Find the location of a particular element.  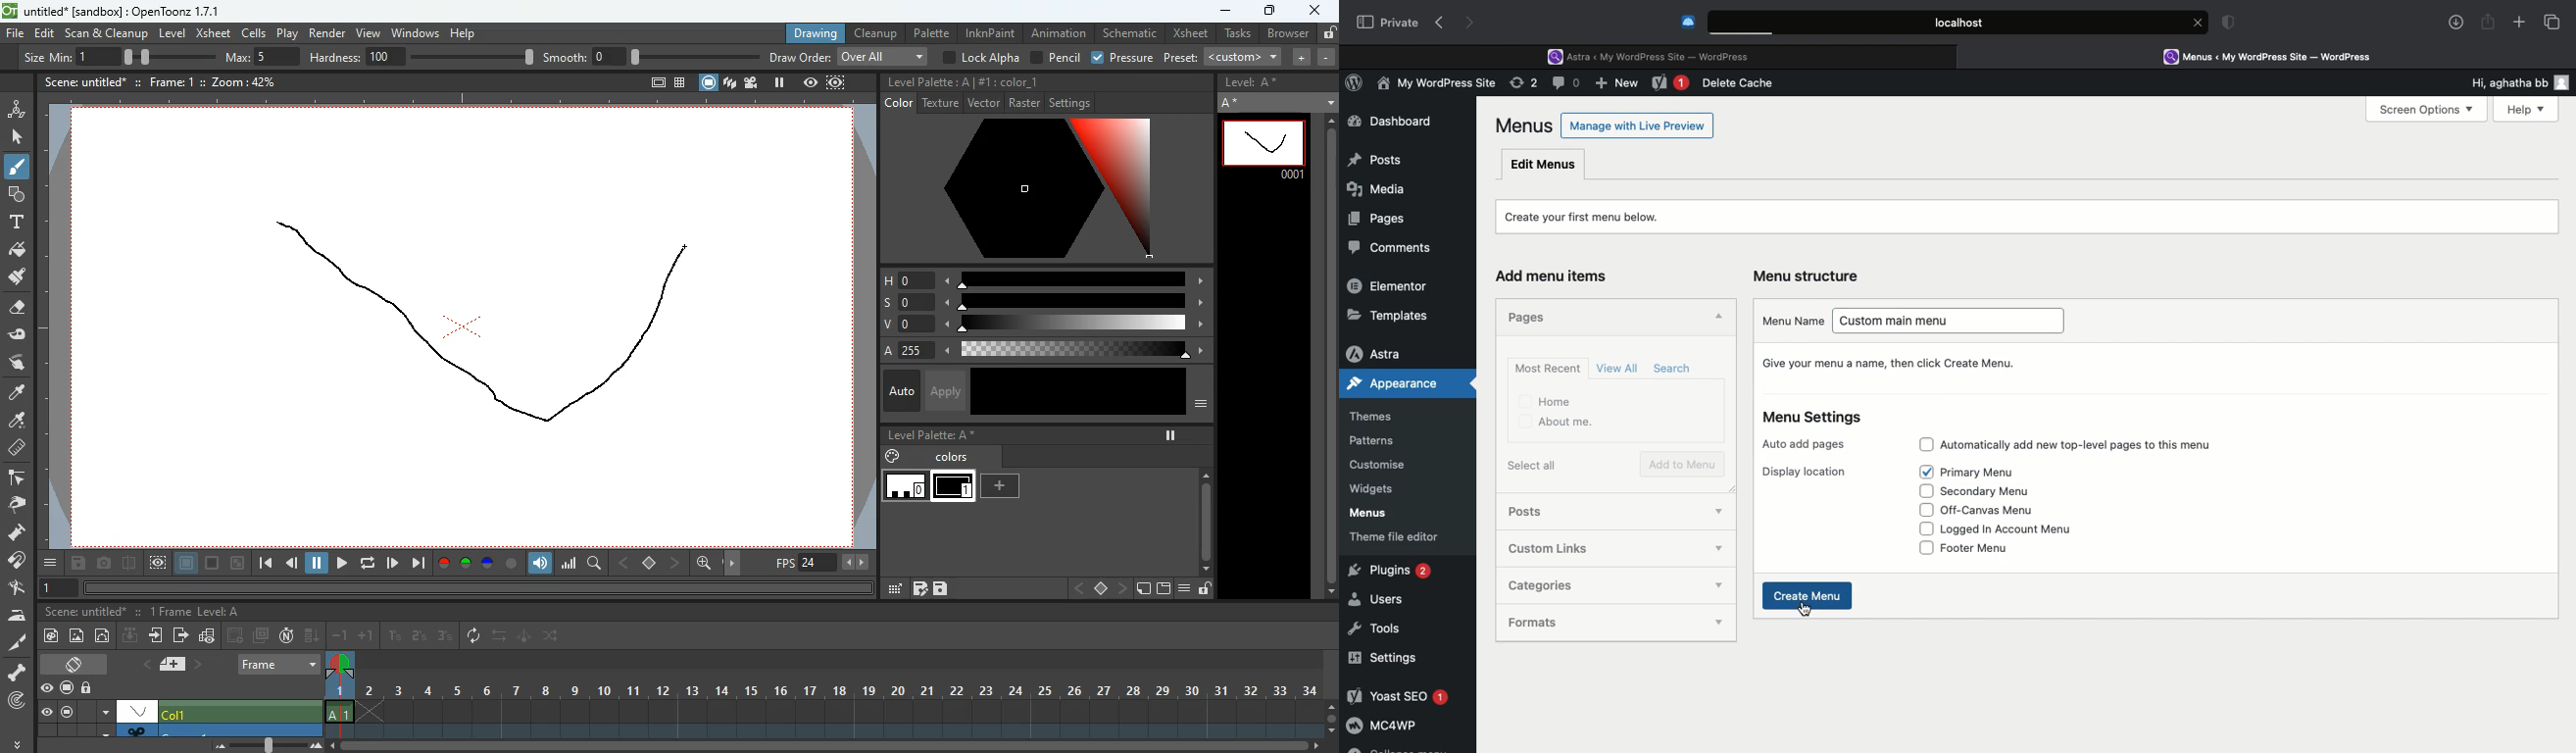

Create your first menu below is located at coordinates (1593, 215).